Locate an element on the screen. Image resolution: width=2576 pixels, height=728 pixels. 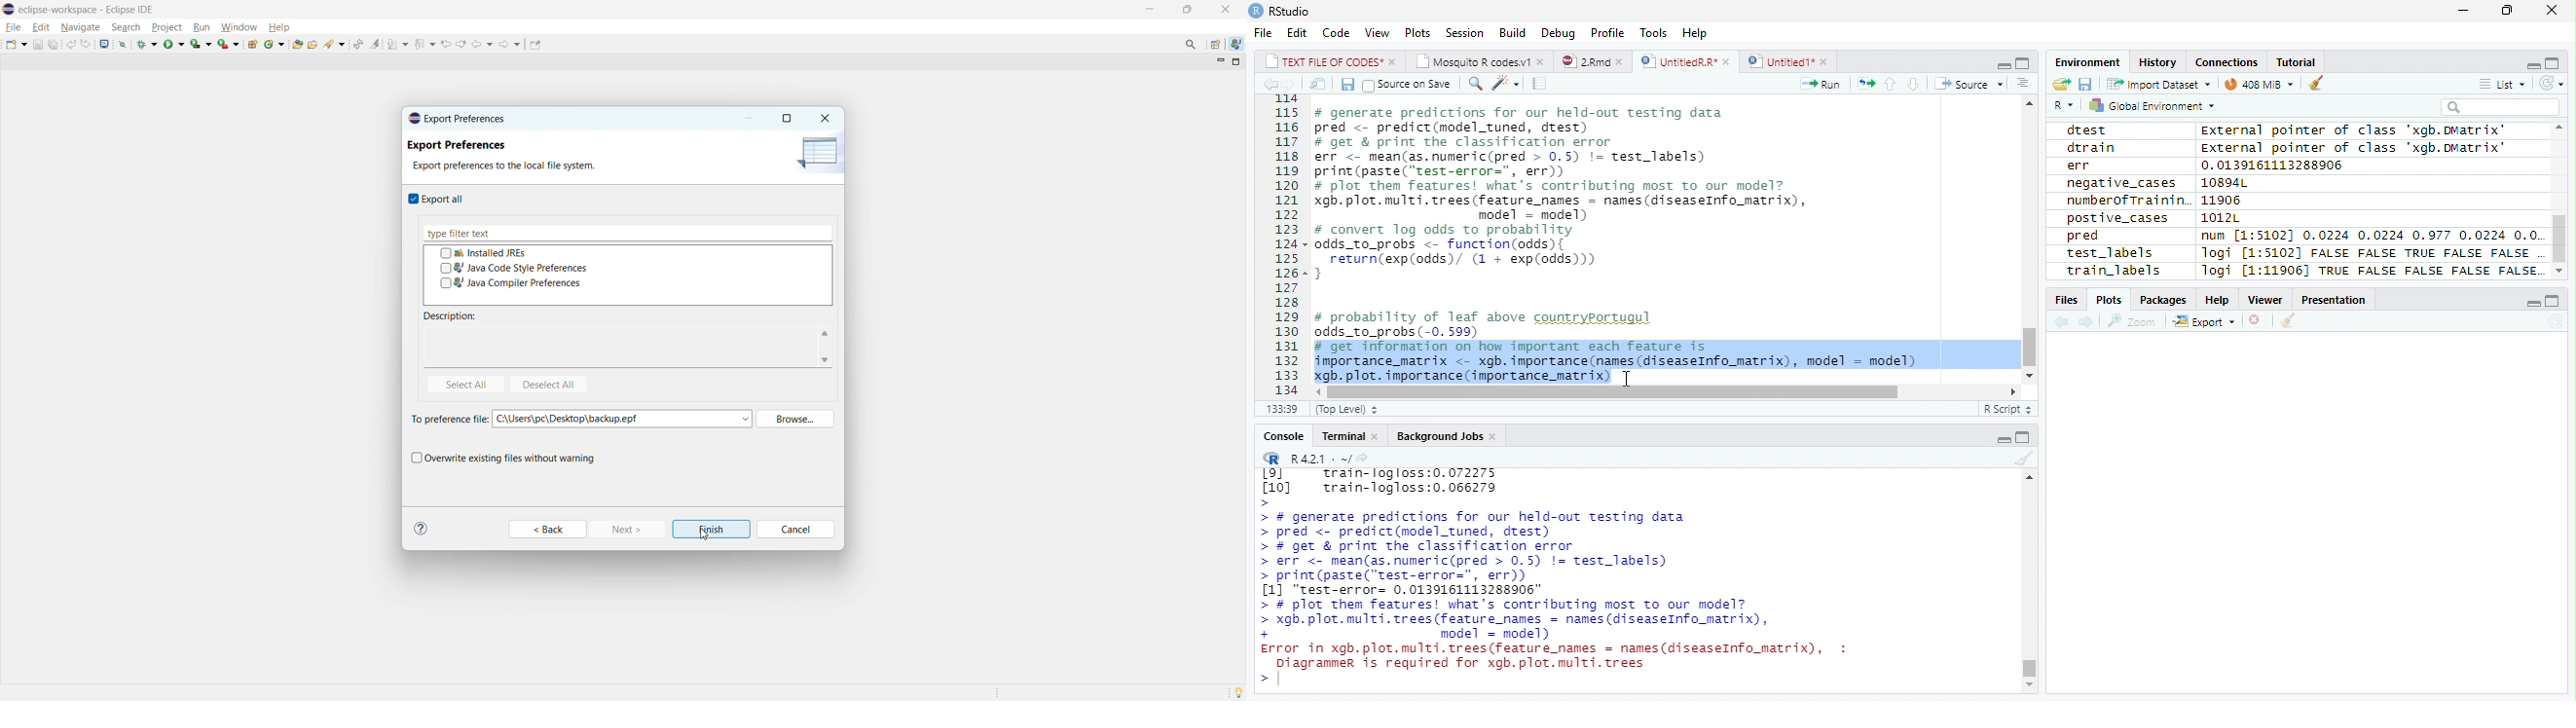
Code is located at coordinates (1334, 33).